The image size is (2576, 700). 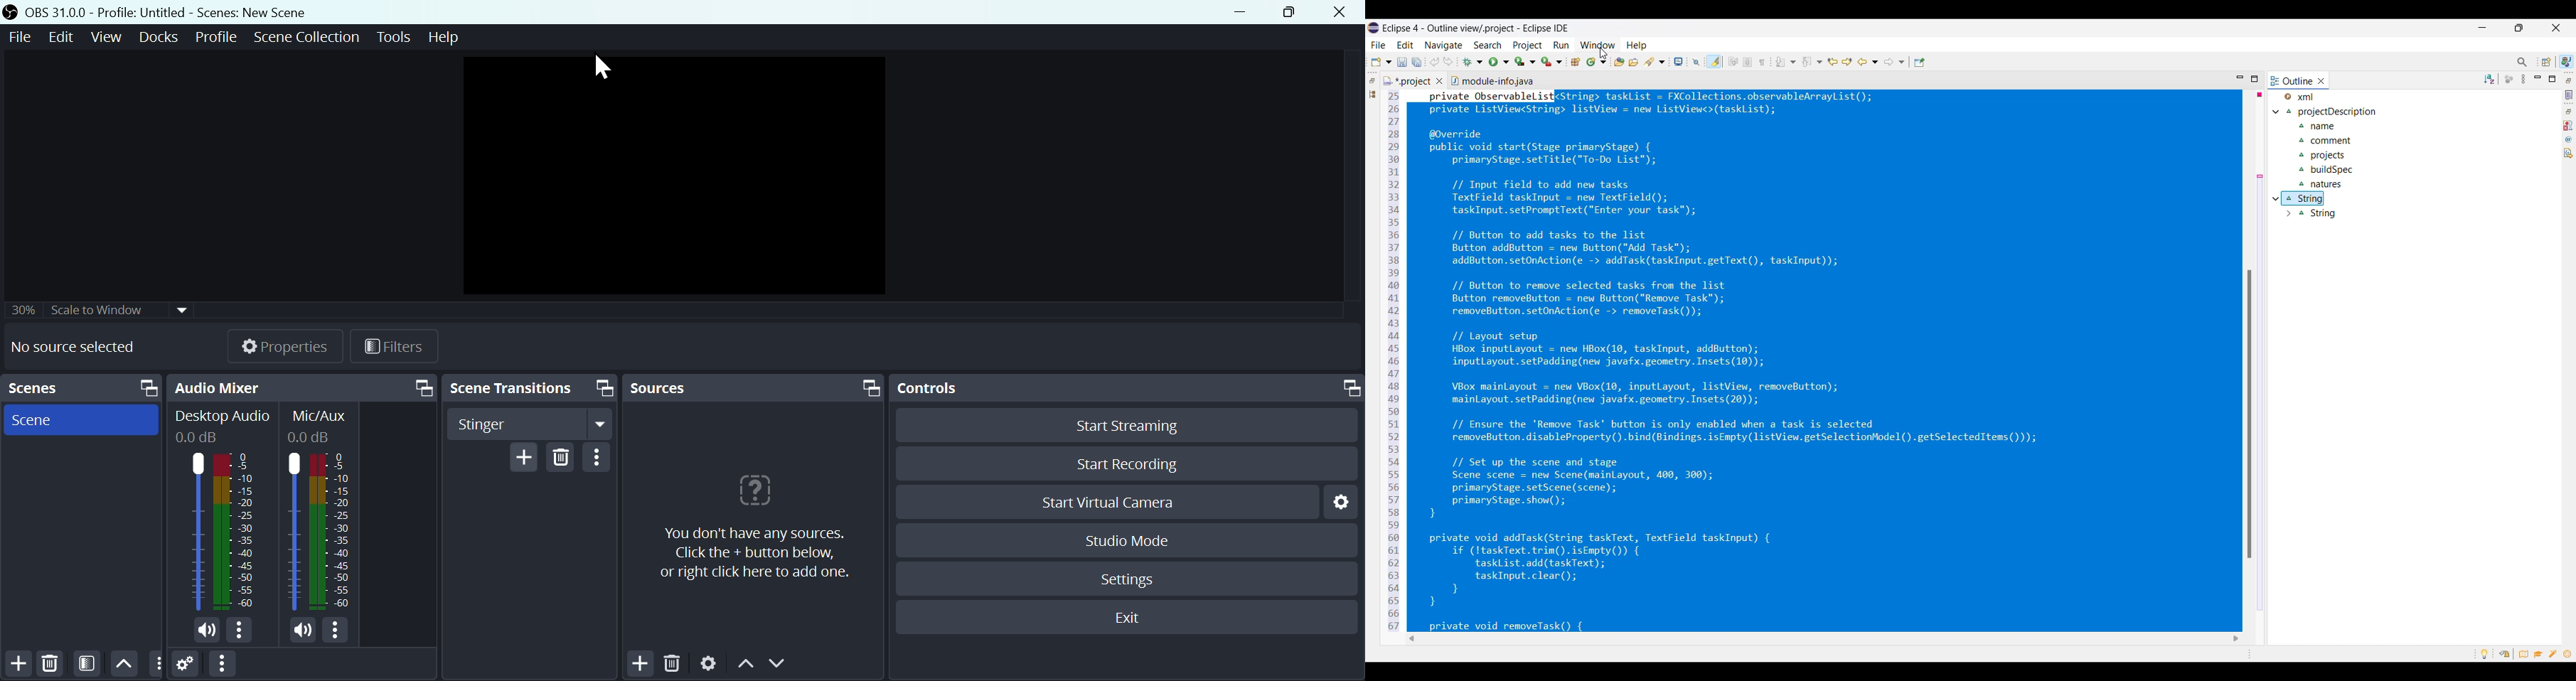 What do you see at coordinates (306, 632) in the screenshot?
I see `volume` at bounding box center [306, 632].